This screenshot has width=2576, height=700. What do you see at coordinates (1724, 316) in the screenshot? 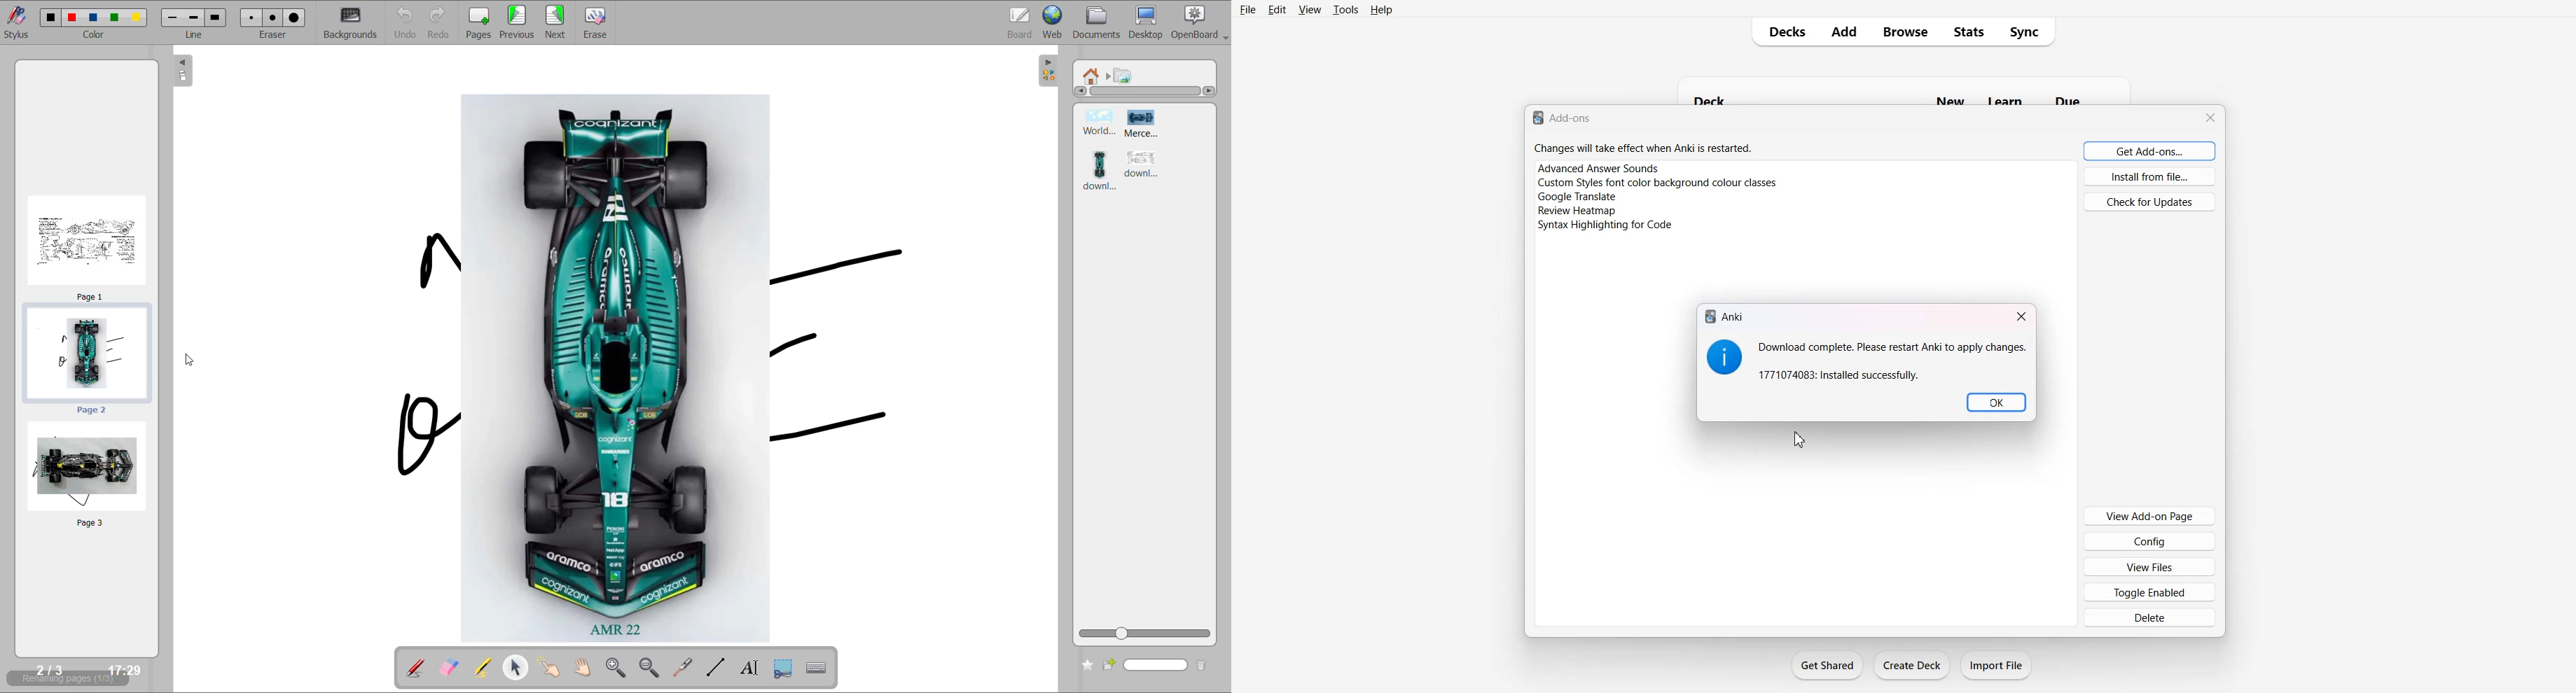
I see `anki` at bounding box center [1724, 316].